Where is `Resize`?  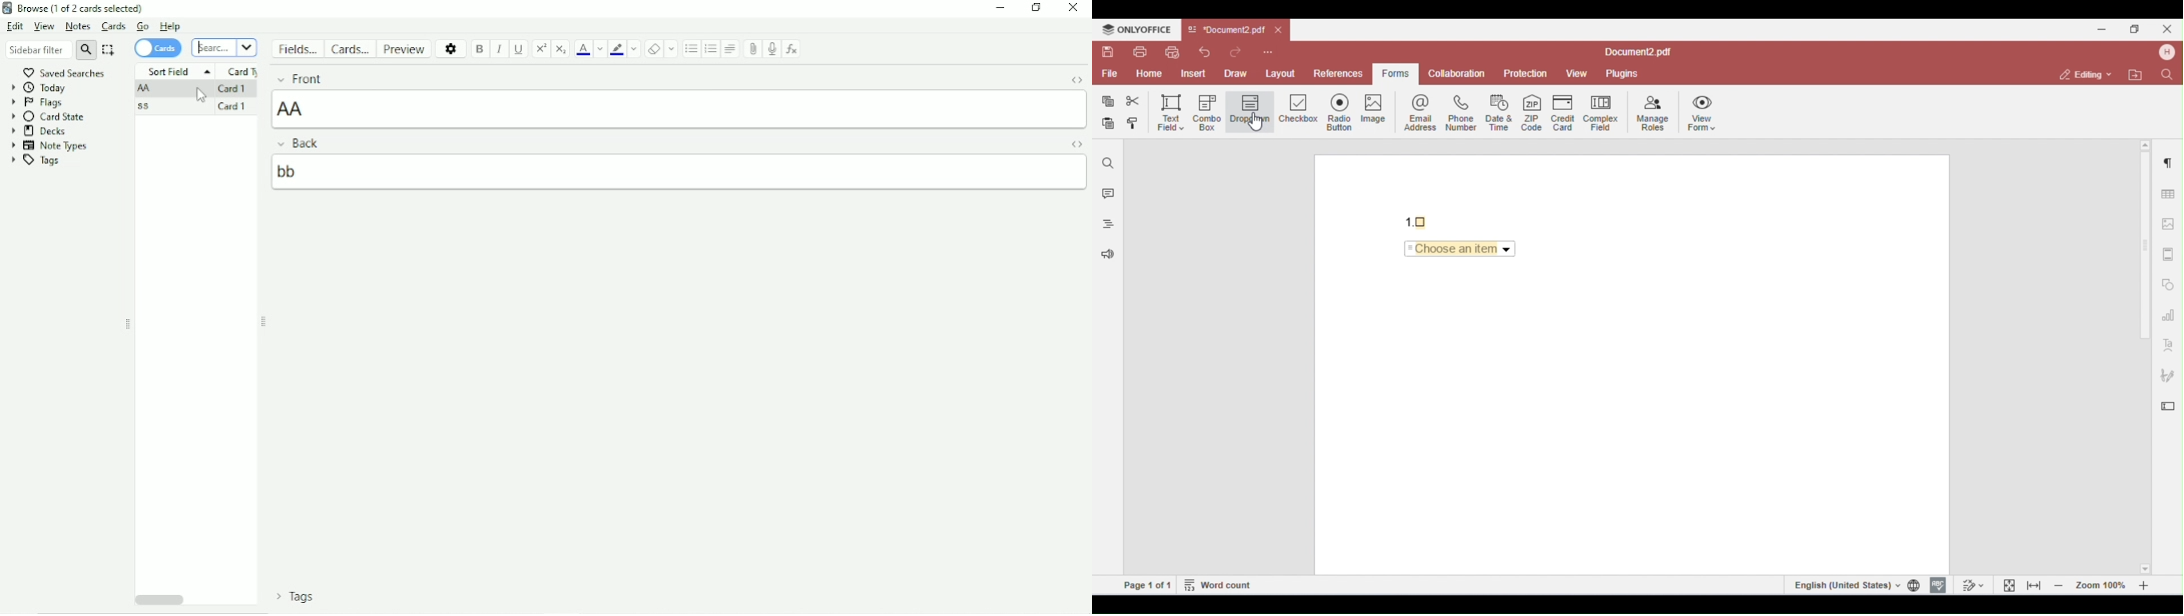 Resize is located at coordinates (128, 325).